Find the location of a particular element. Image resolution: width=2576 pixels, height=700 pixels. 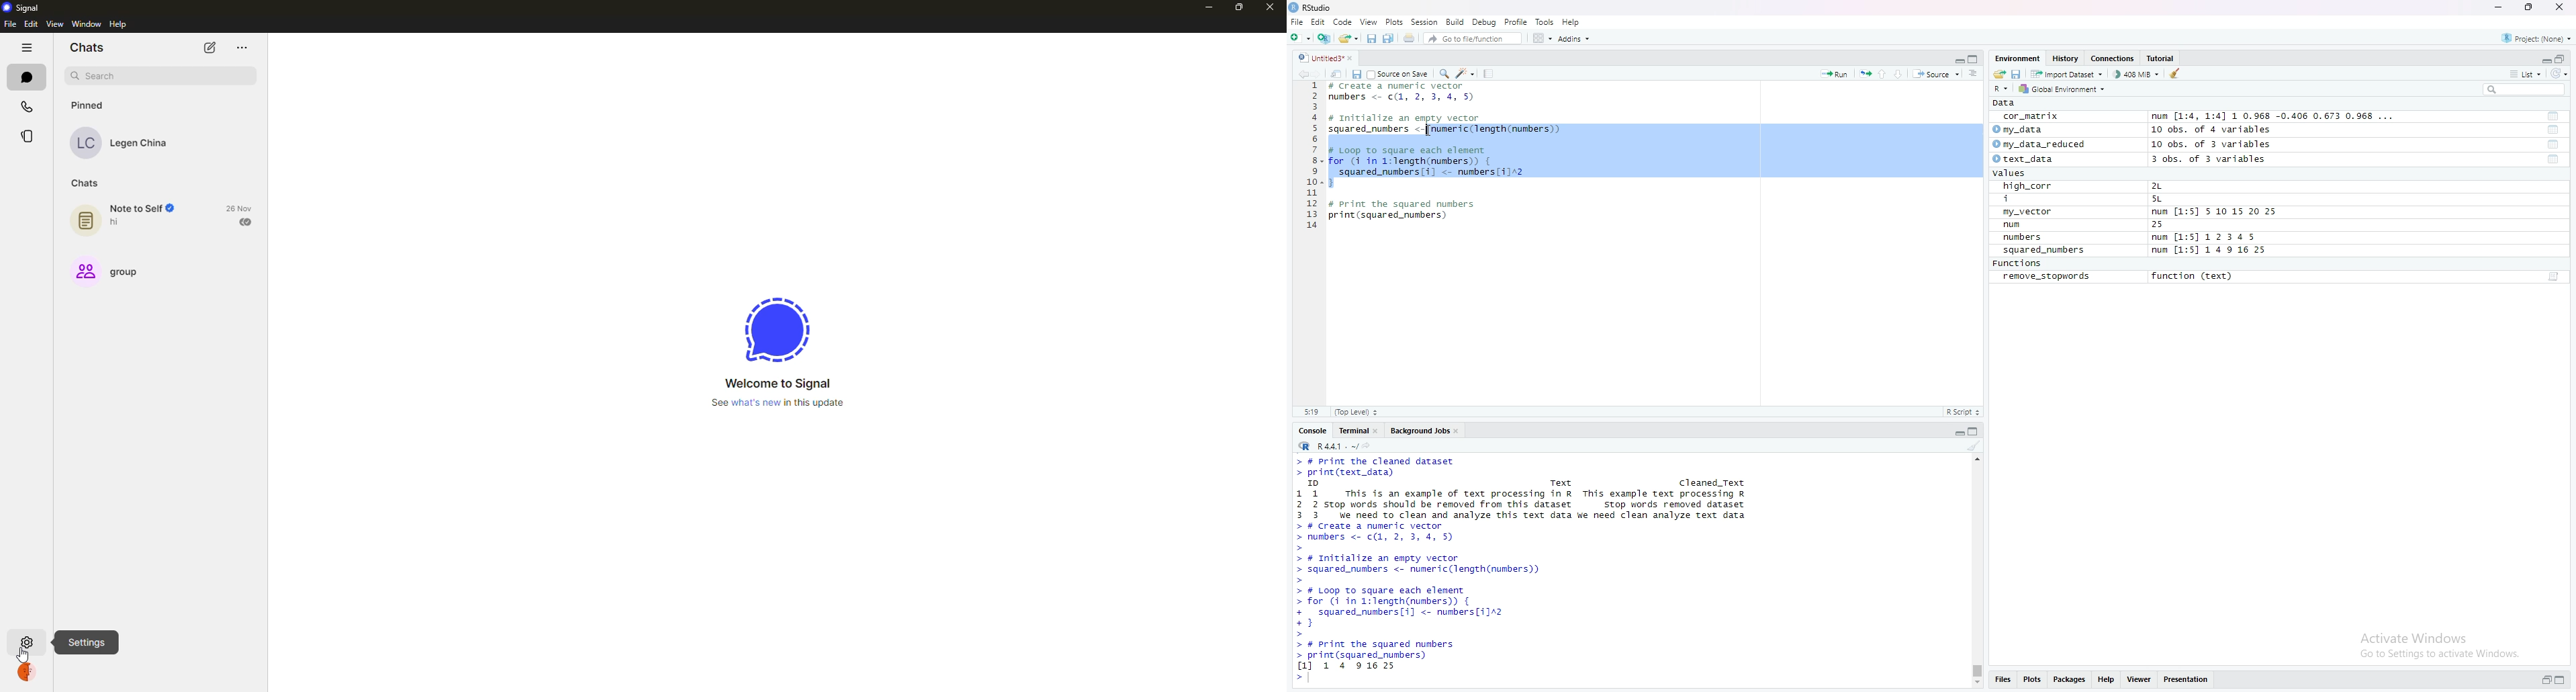

minimize is located at coordinates (1205, 7).